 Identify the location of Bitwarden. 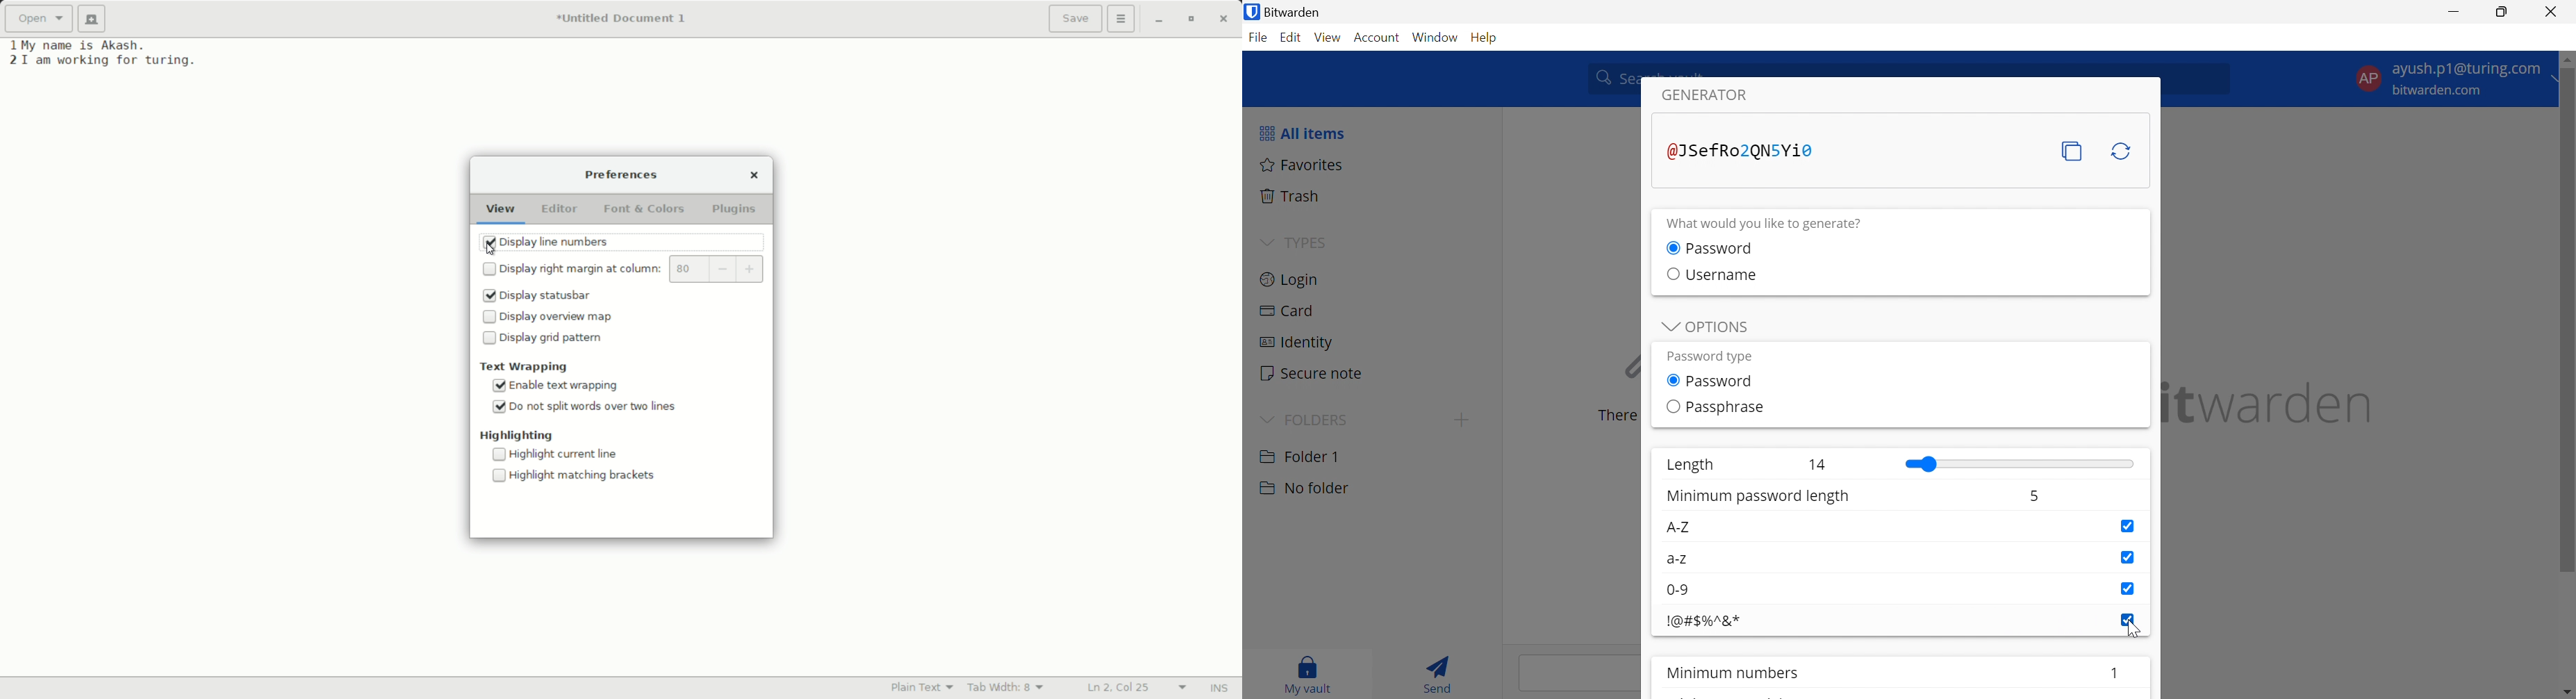
(1286, 12).